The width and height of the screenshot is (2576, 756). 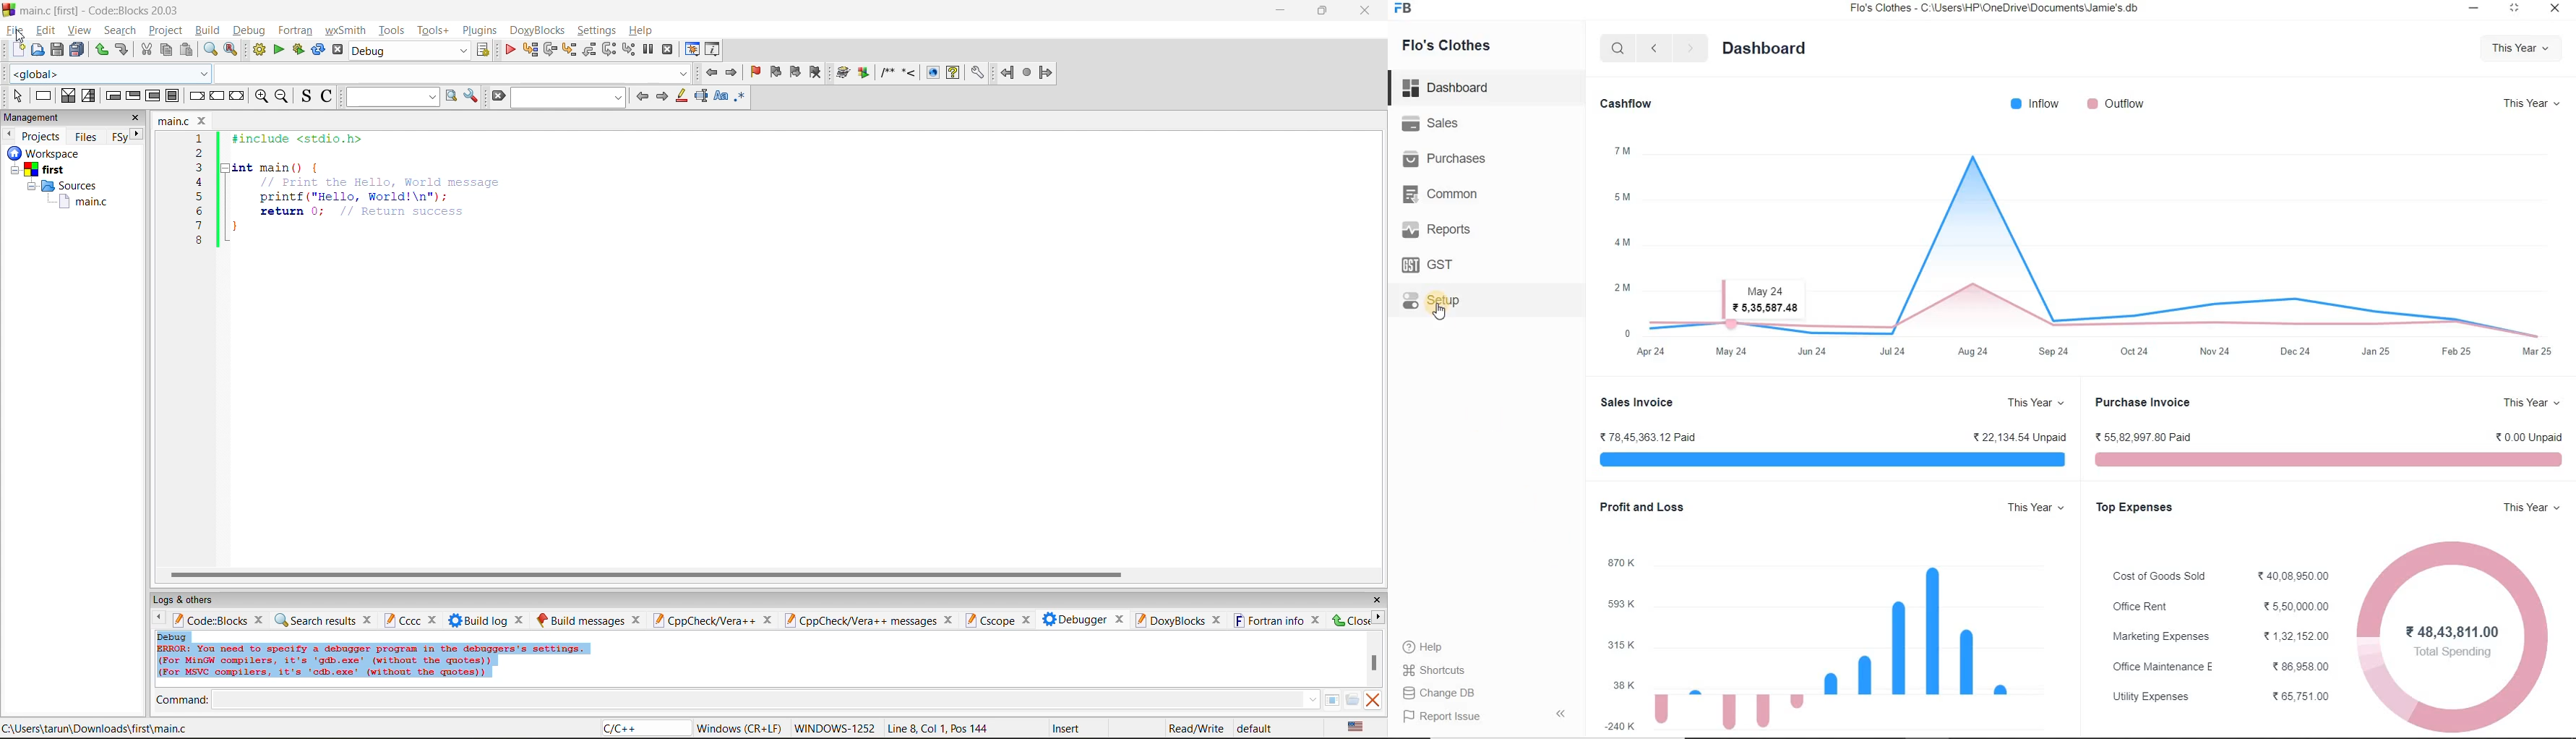 What do you see at coordinates (909, 72) in the screenshot?
I see `step into` at bounding box center [909, 72].